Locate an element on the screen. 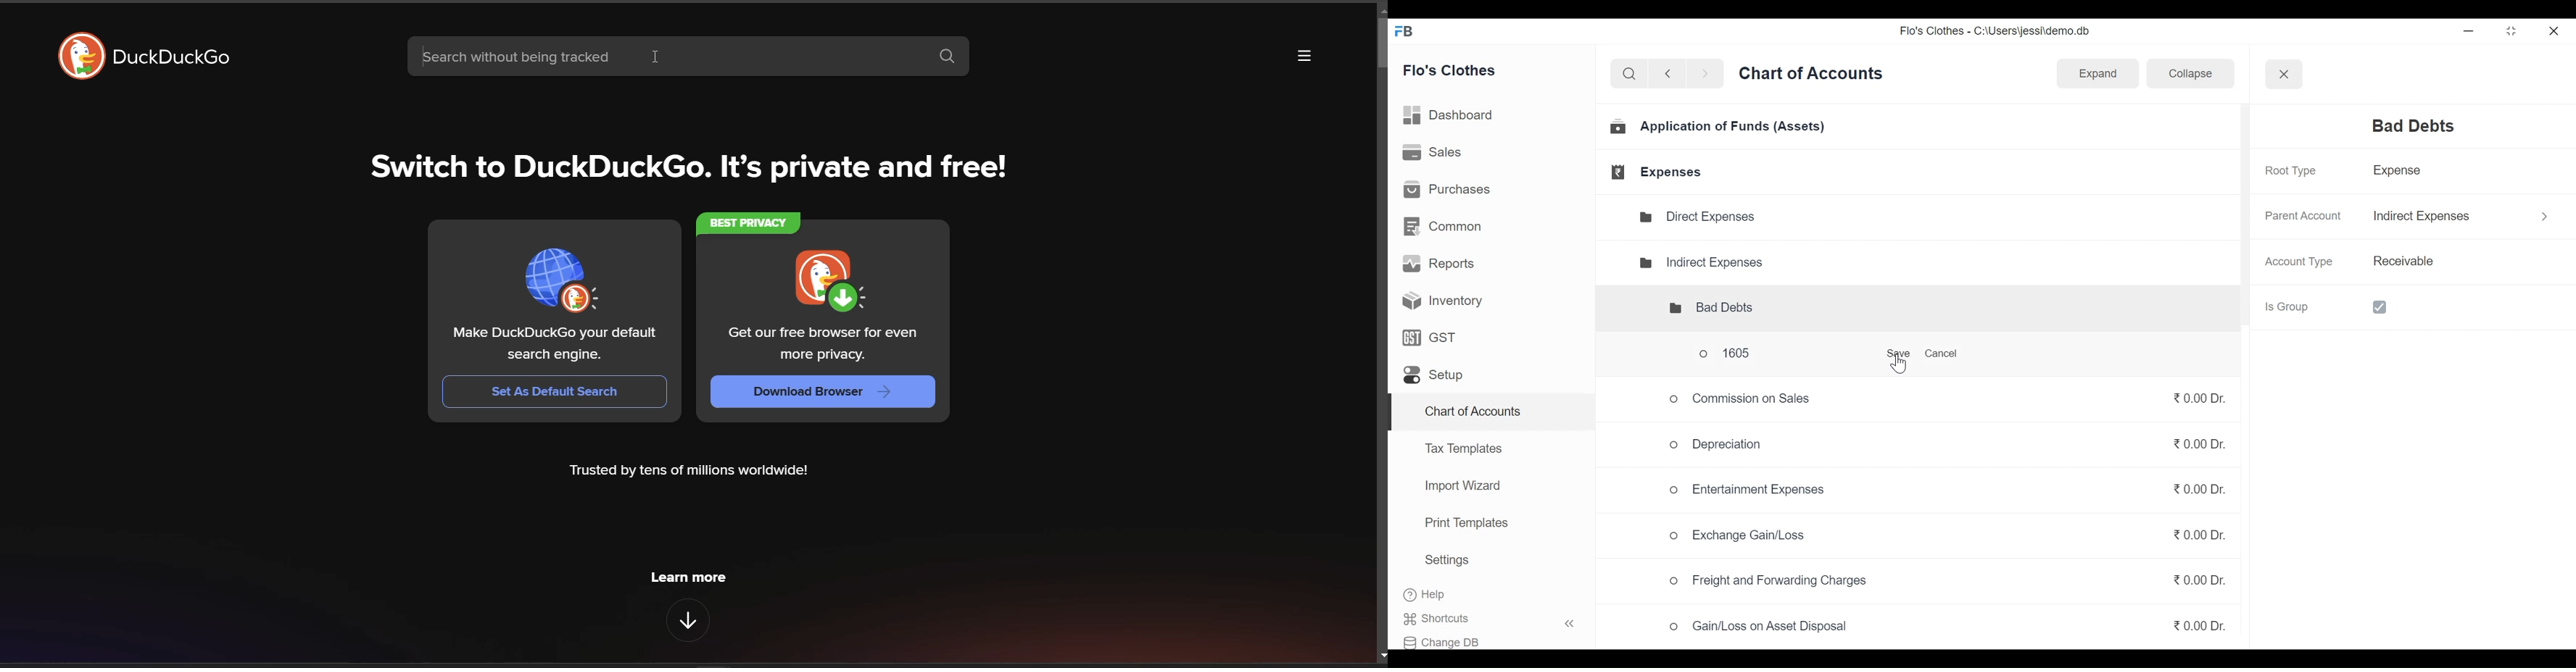 This screenshot has width=2576, height=672. Expand is located at coordinates (2097, 73).